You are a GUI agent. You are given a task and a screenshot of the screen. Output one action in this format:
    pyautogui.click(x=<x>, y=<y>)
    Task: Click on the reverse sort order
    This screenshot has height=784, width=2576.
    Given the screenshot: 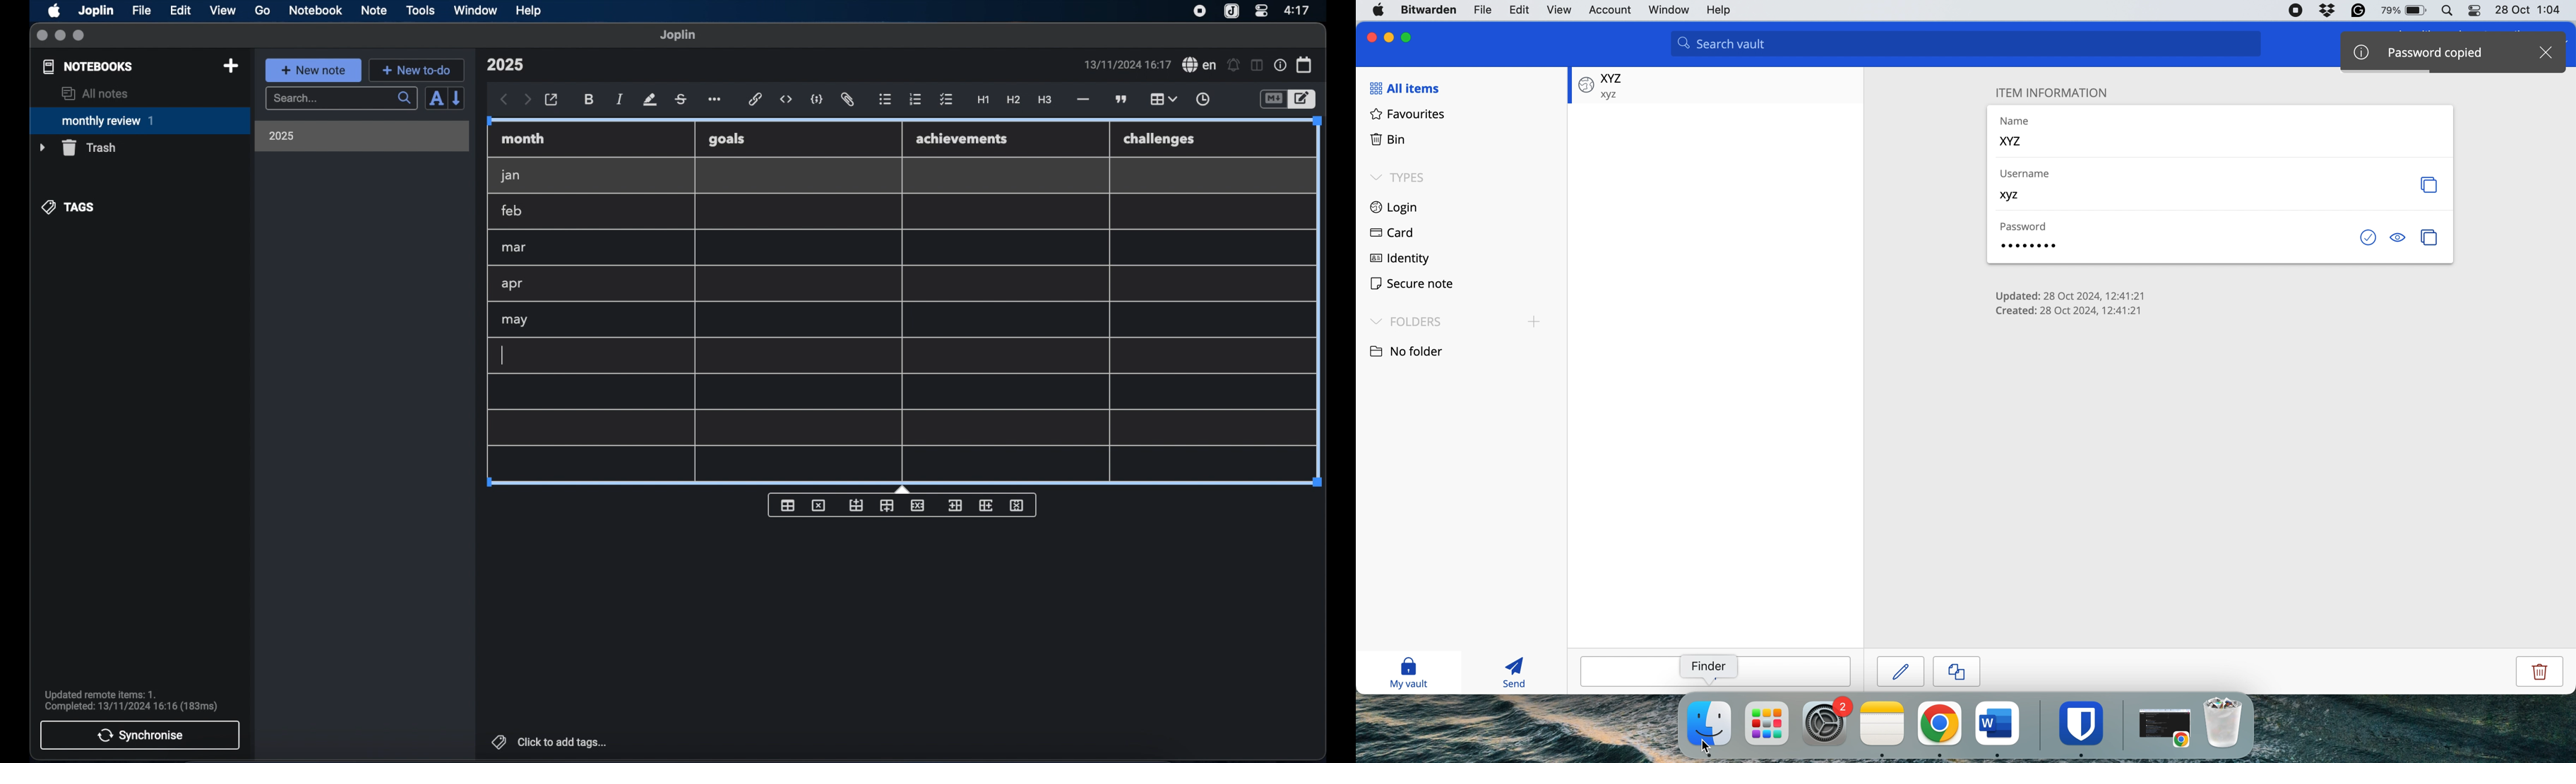 What is the action you would take?
    pyautogui.click(x=458, y=97)
    